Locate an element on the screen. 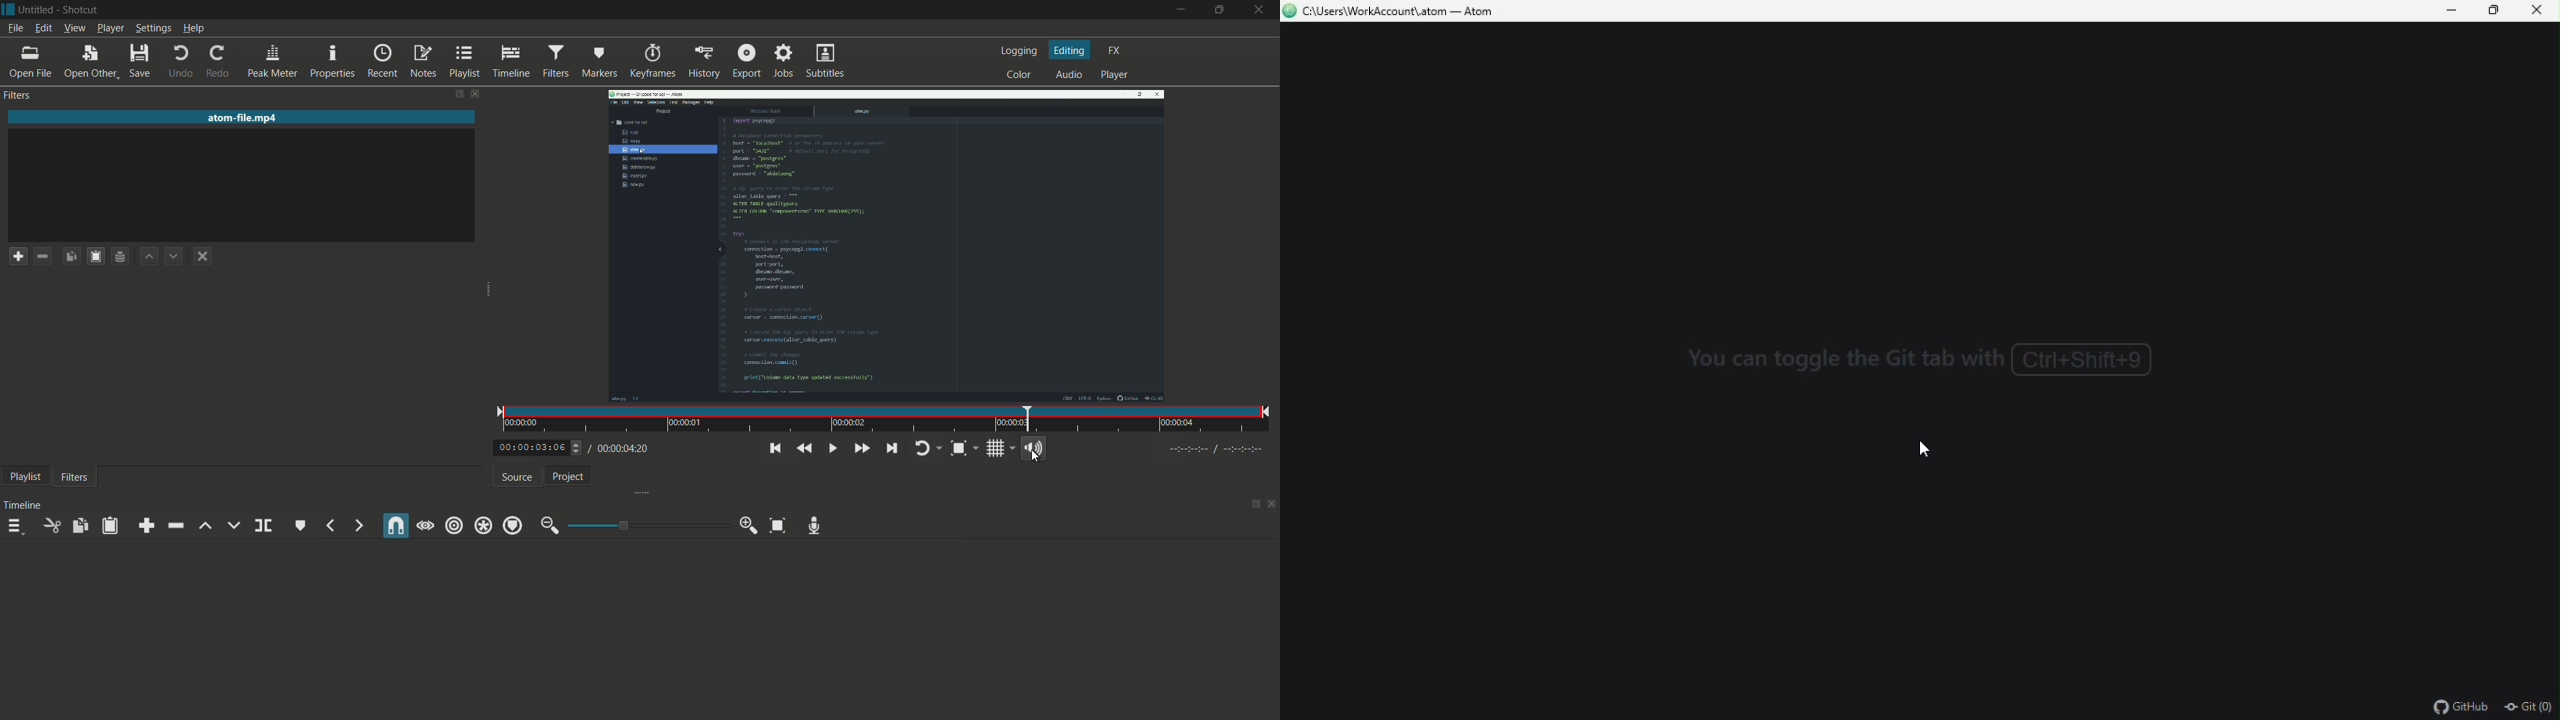 Image resolution: width=2576 pixels, height=728 pixels. open file is located at coordinates (33, 64).